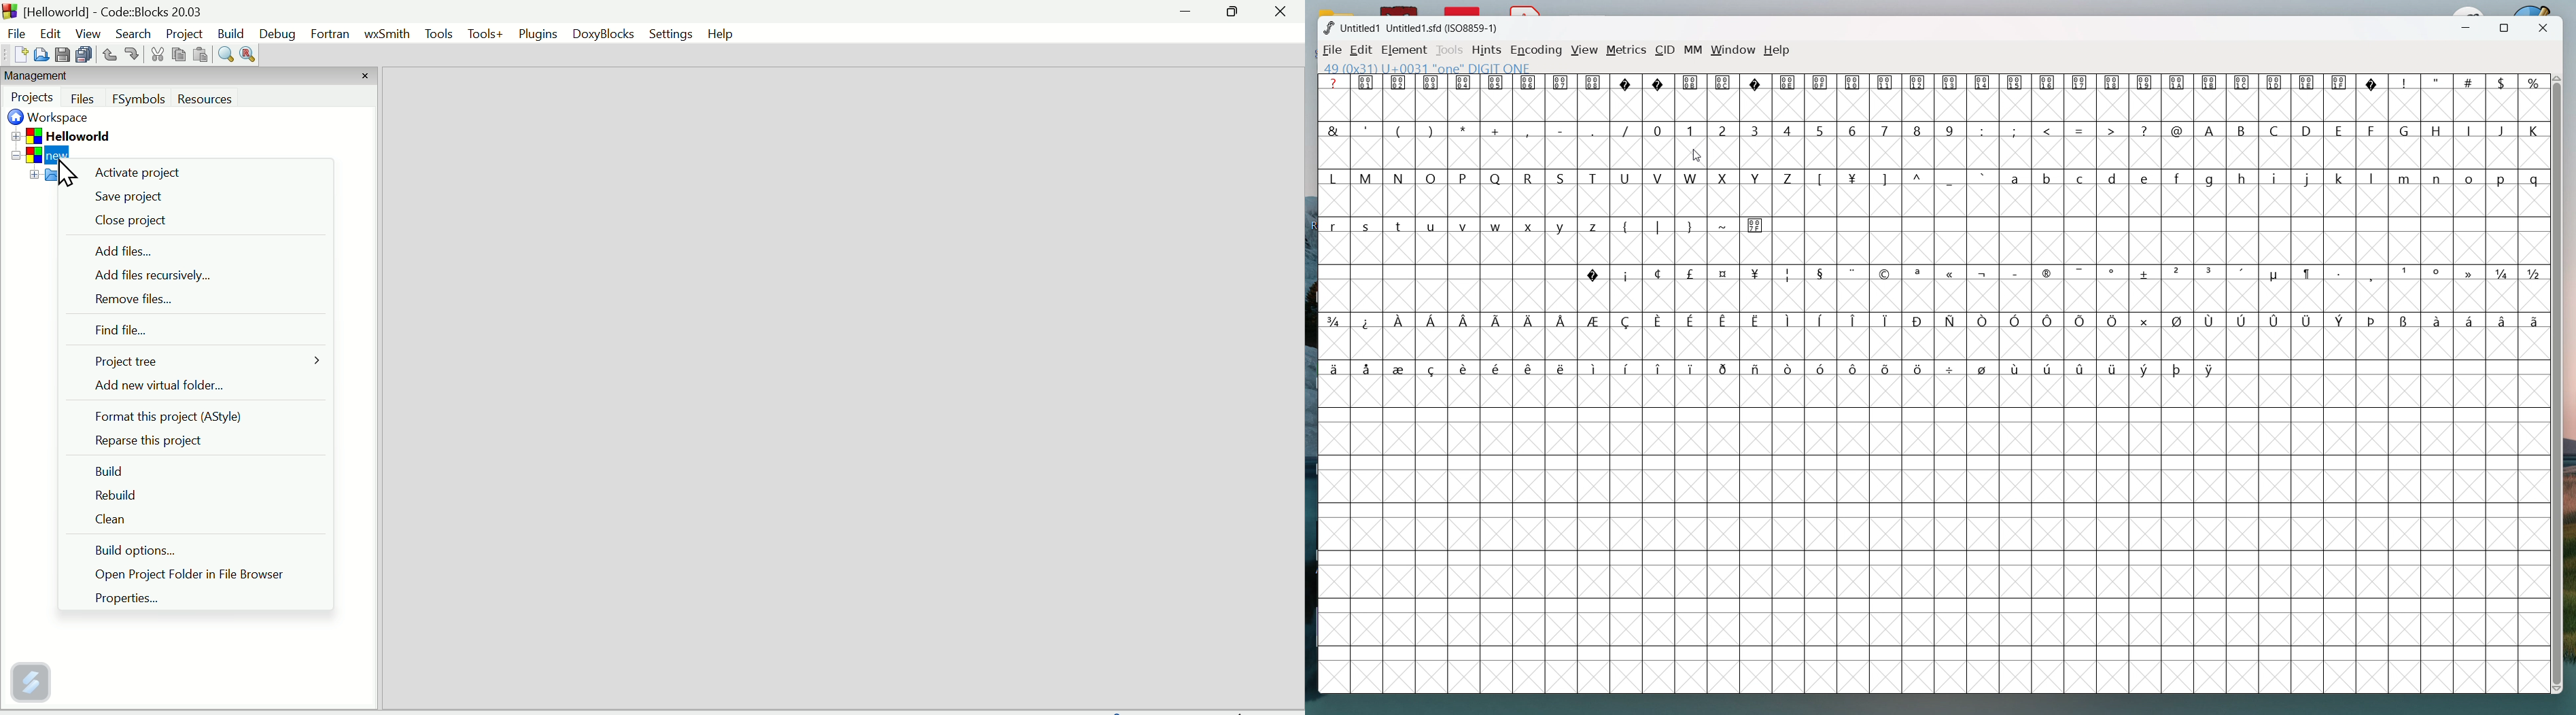  What do you see at coordinates (1449, 51) in the screenshot?
I see `tools` at bounding box center [1449, 51].